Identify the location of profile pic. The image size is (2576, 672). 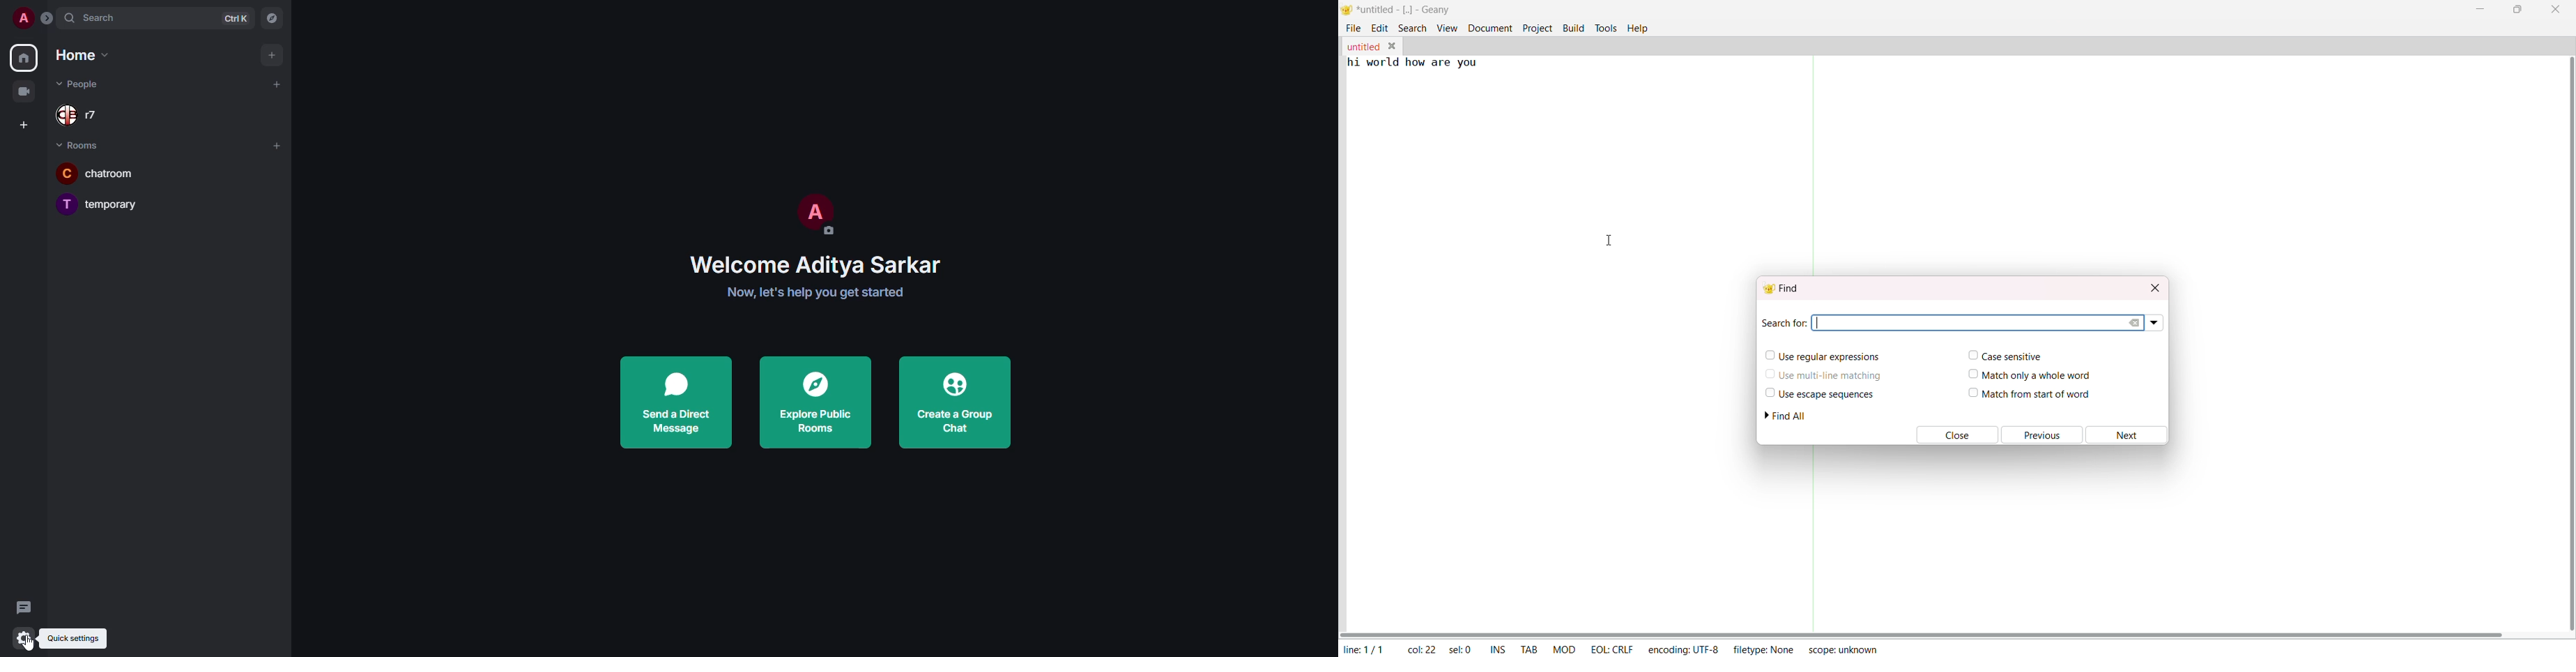
(813, 216).